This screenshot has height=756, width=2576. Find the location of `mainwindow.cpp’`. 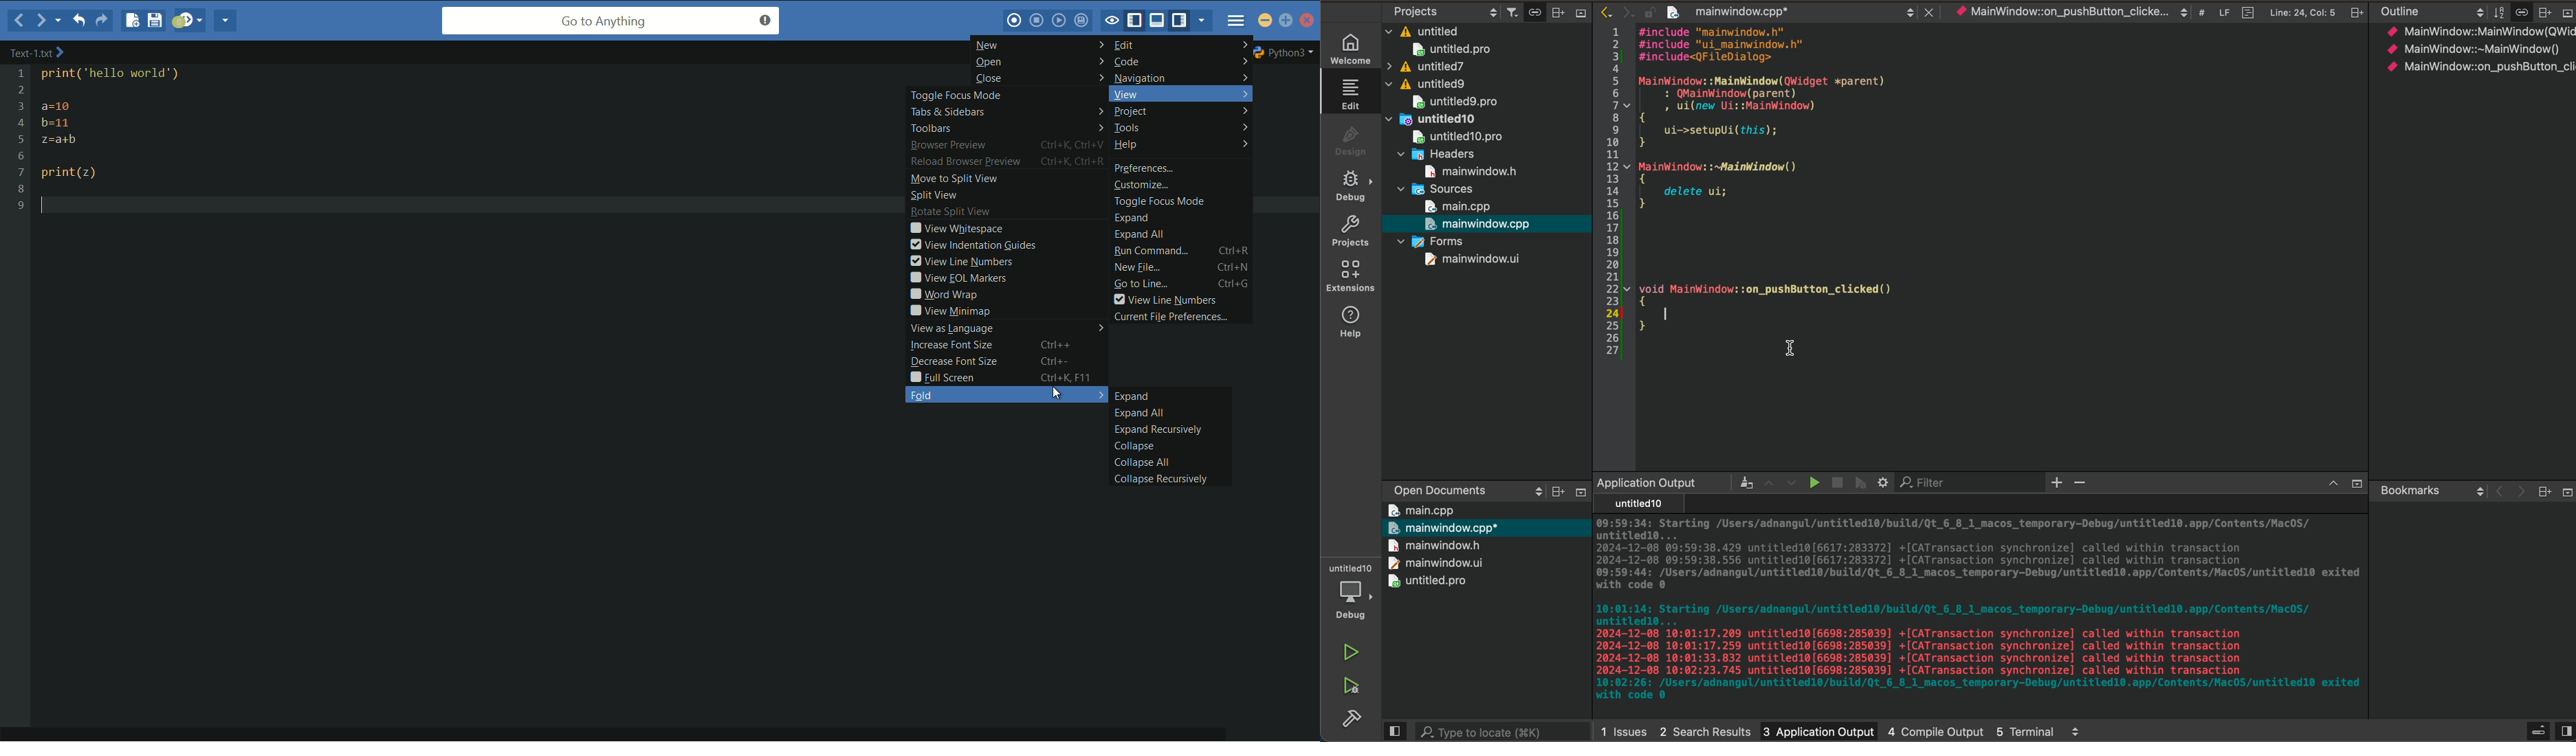

mainwindow.cpp’ is located at coordinates (1442, 526).